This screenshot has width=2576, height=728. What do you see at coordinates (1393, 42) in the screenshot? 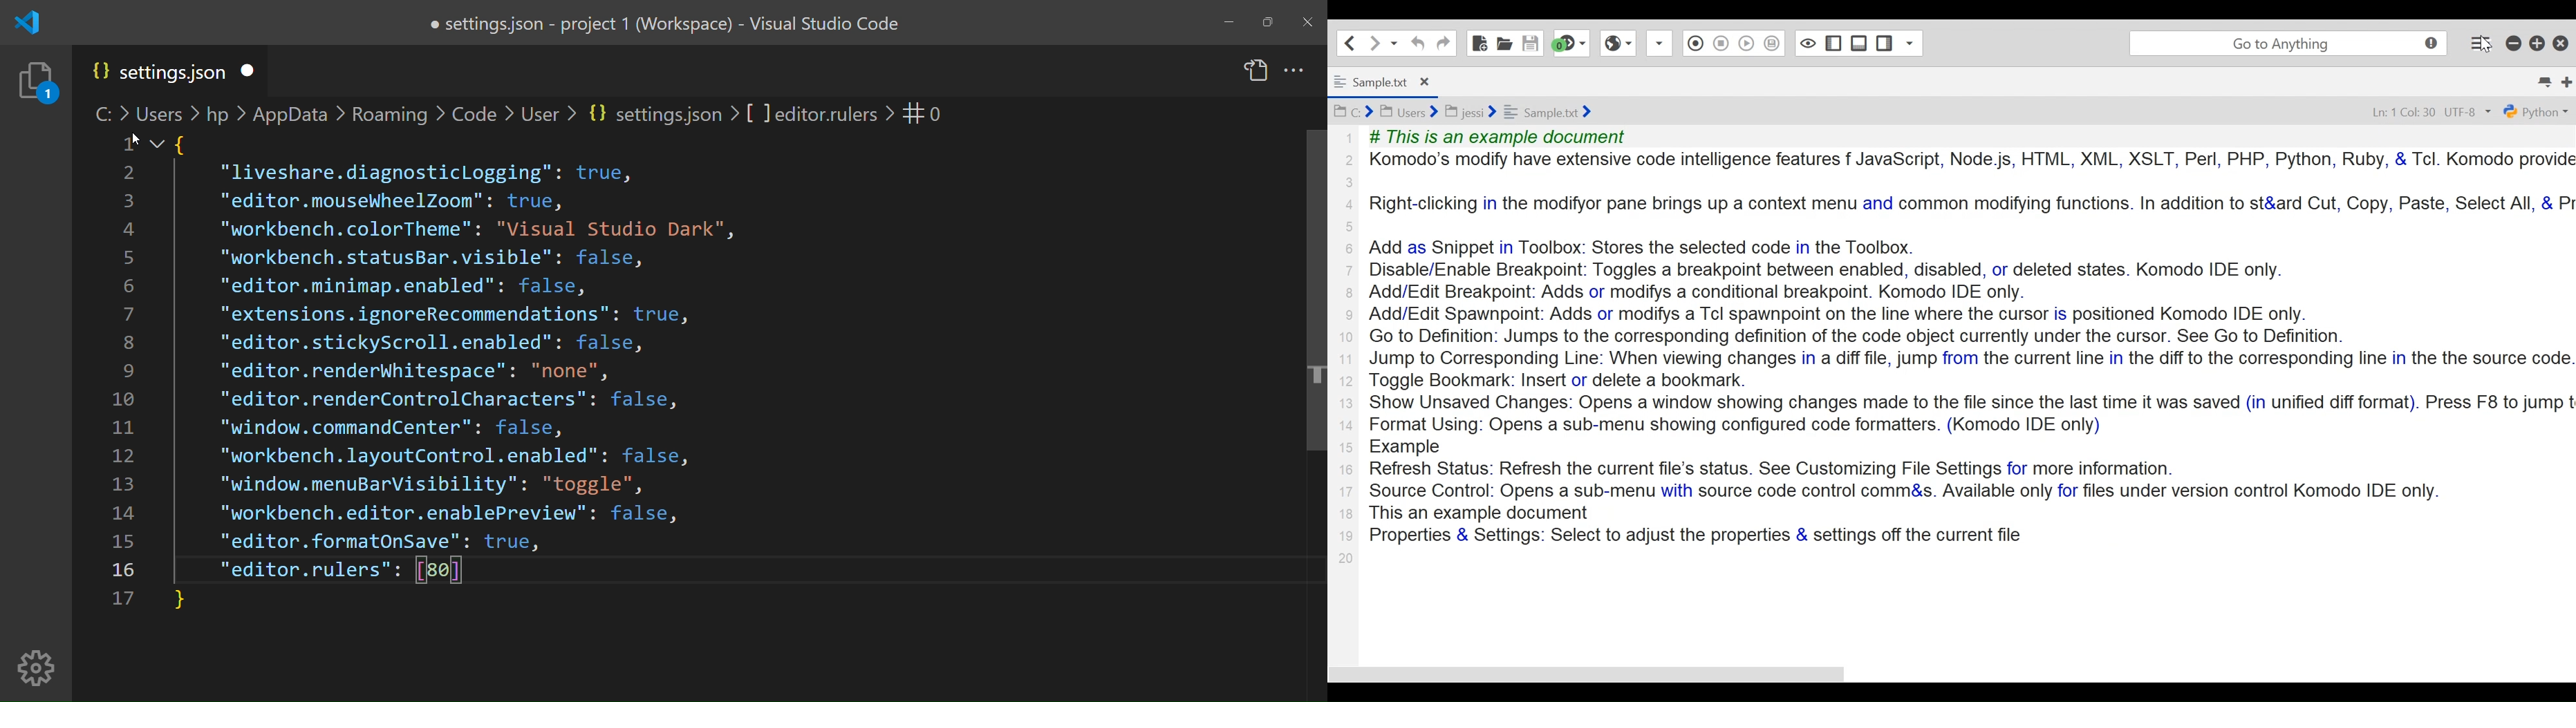
I see `Recent locations` at bounding box center [1393, 42].